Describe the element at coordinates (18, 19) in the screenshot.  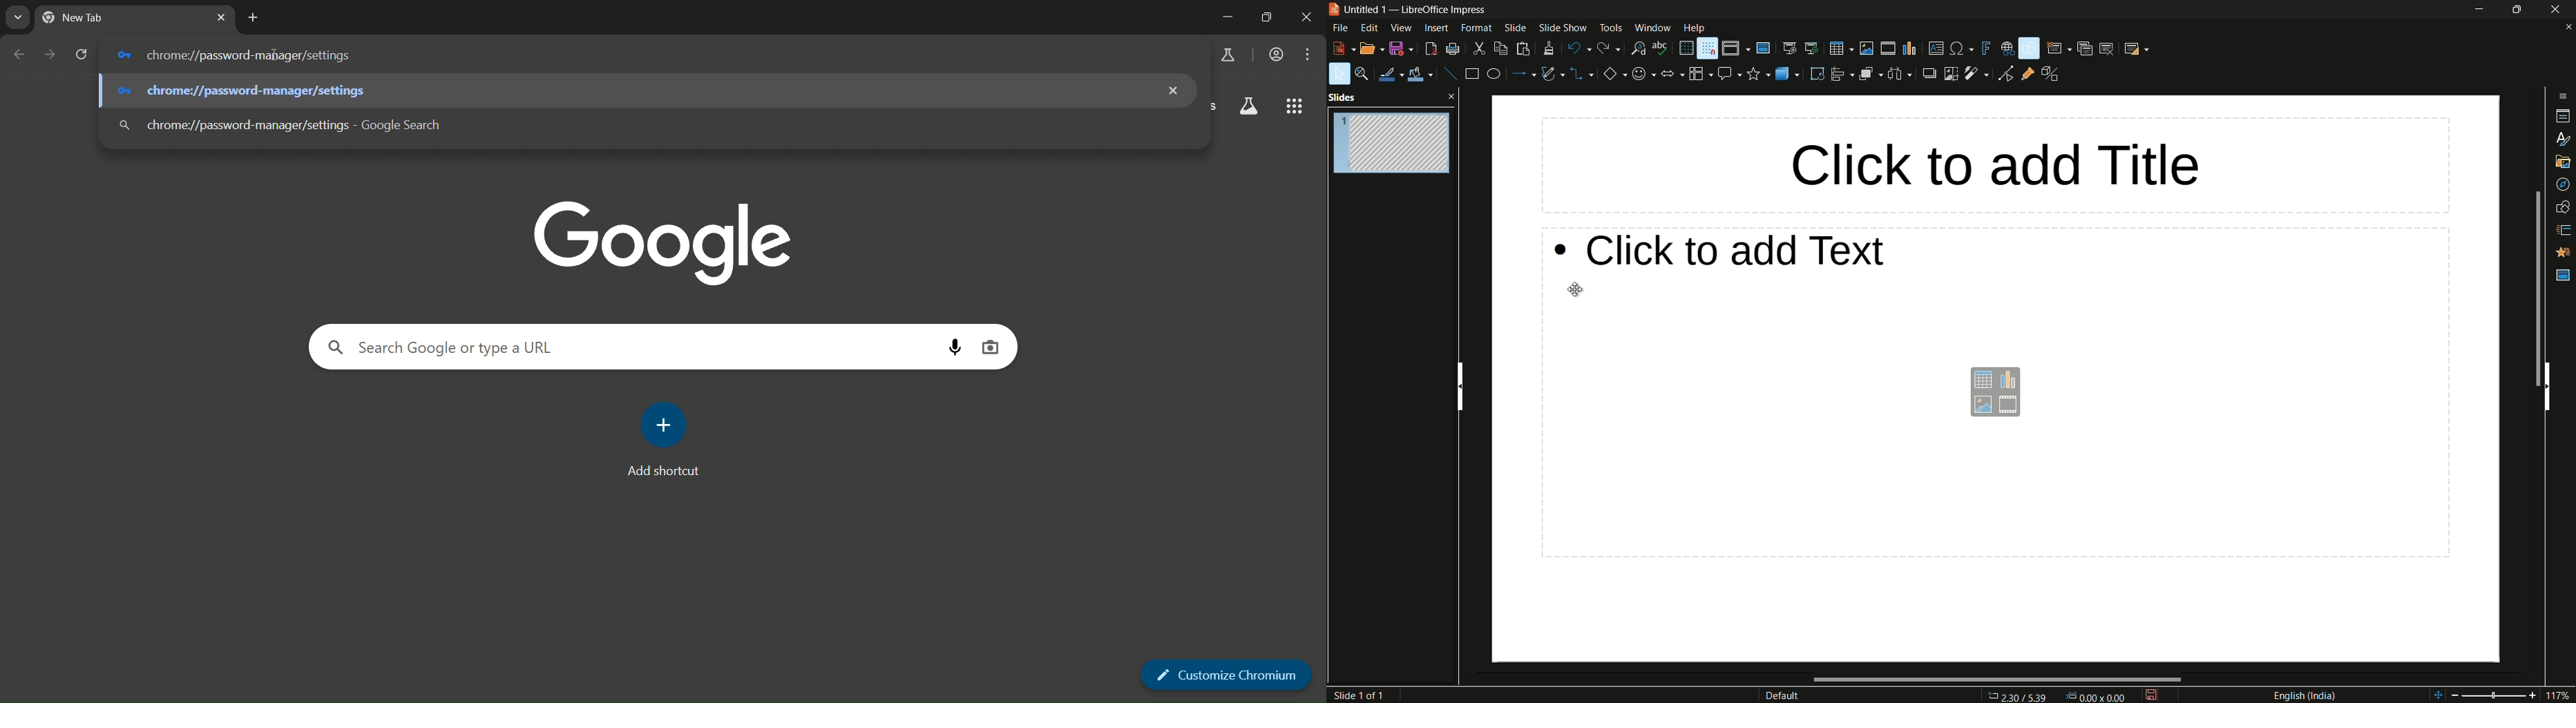
I see `search tabs` at that location.